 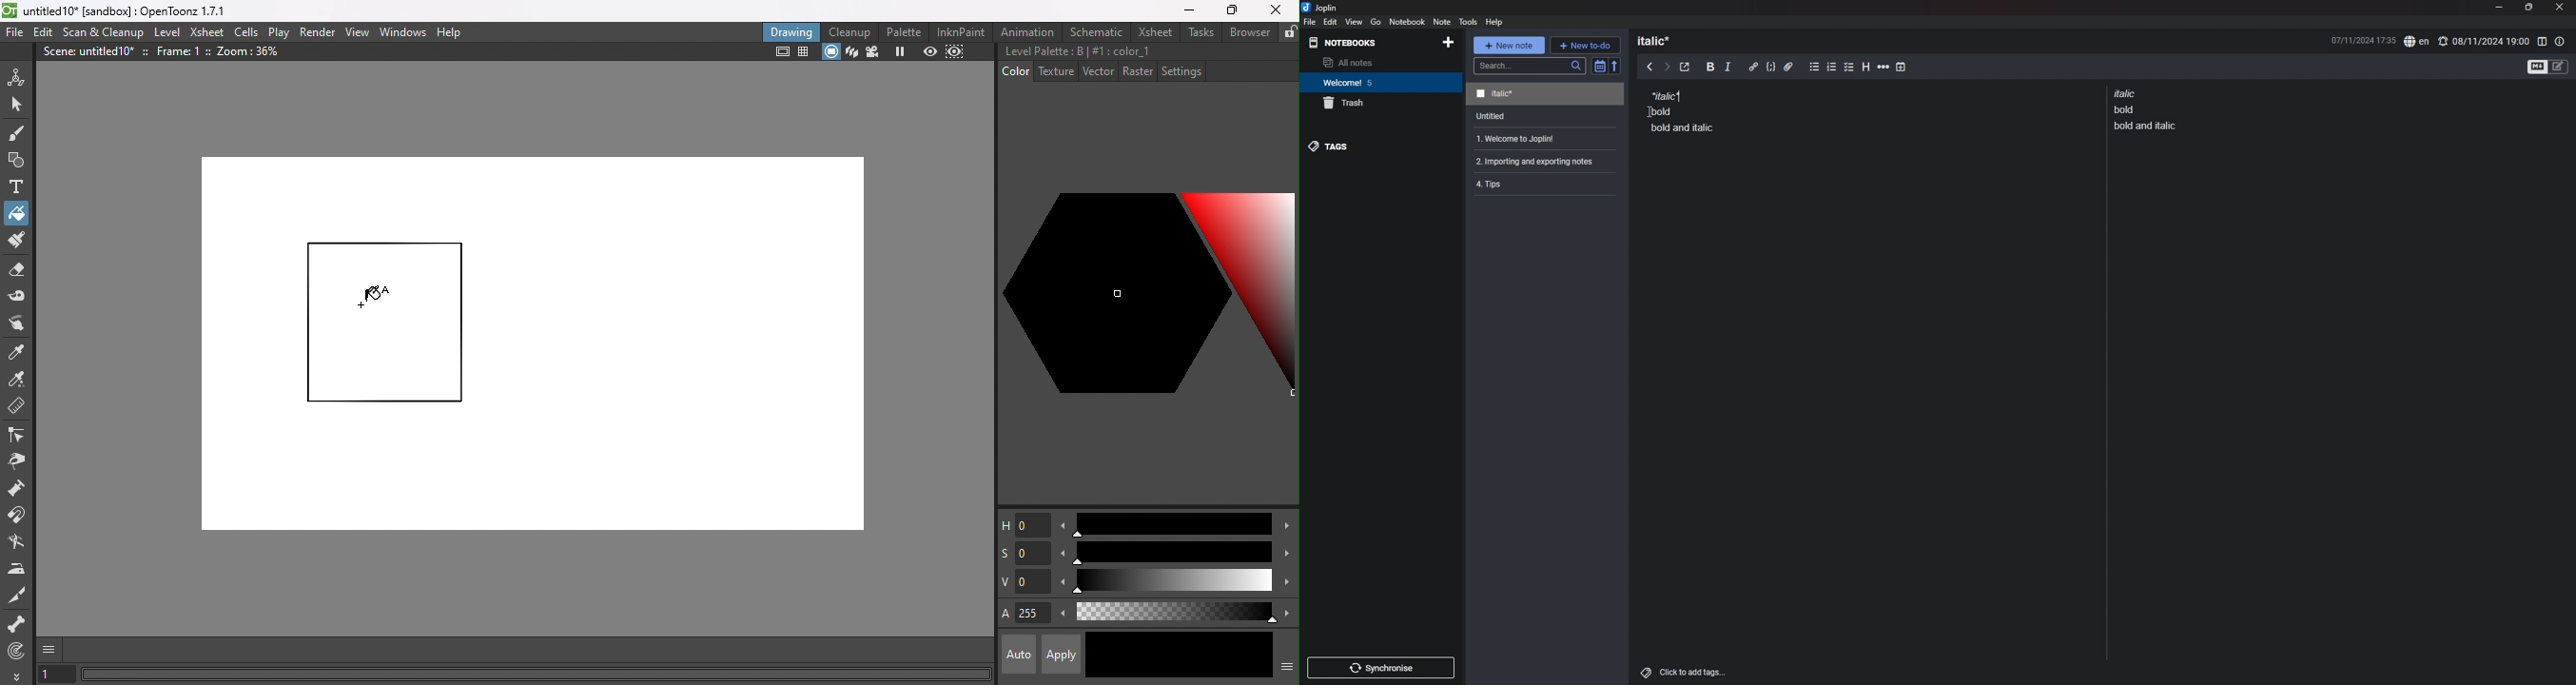 What do you see at coordinates (1547, 116) in the screenshot?
I see `note` at bounding box center [1547, 116].